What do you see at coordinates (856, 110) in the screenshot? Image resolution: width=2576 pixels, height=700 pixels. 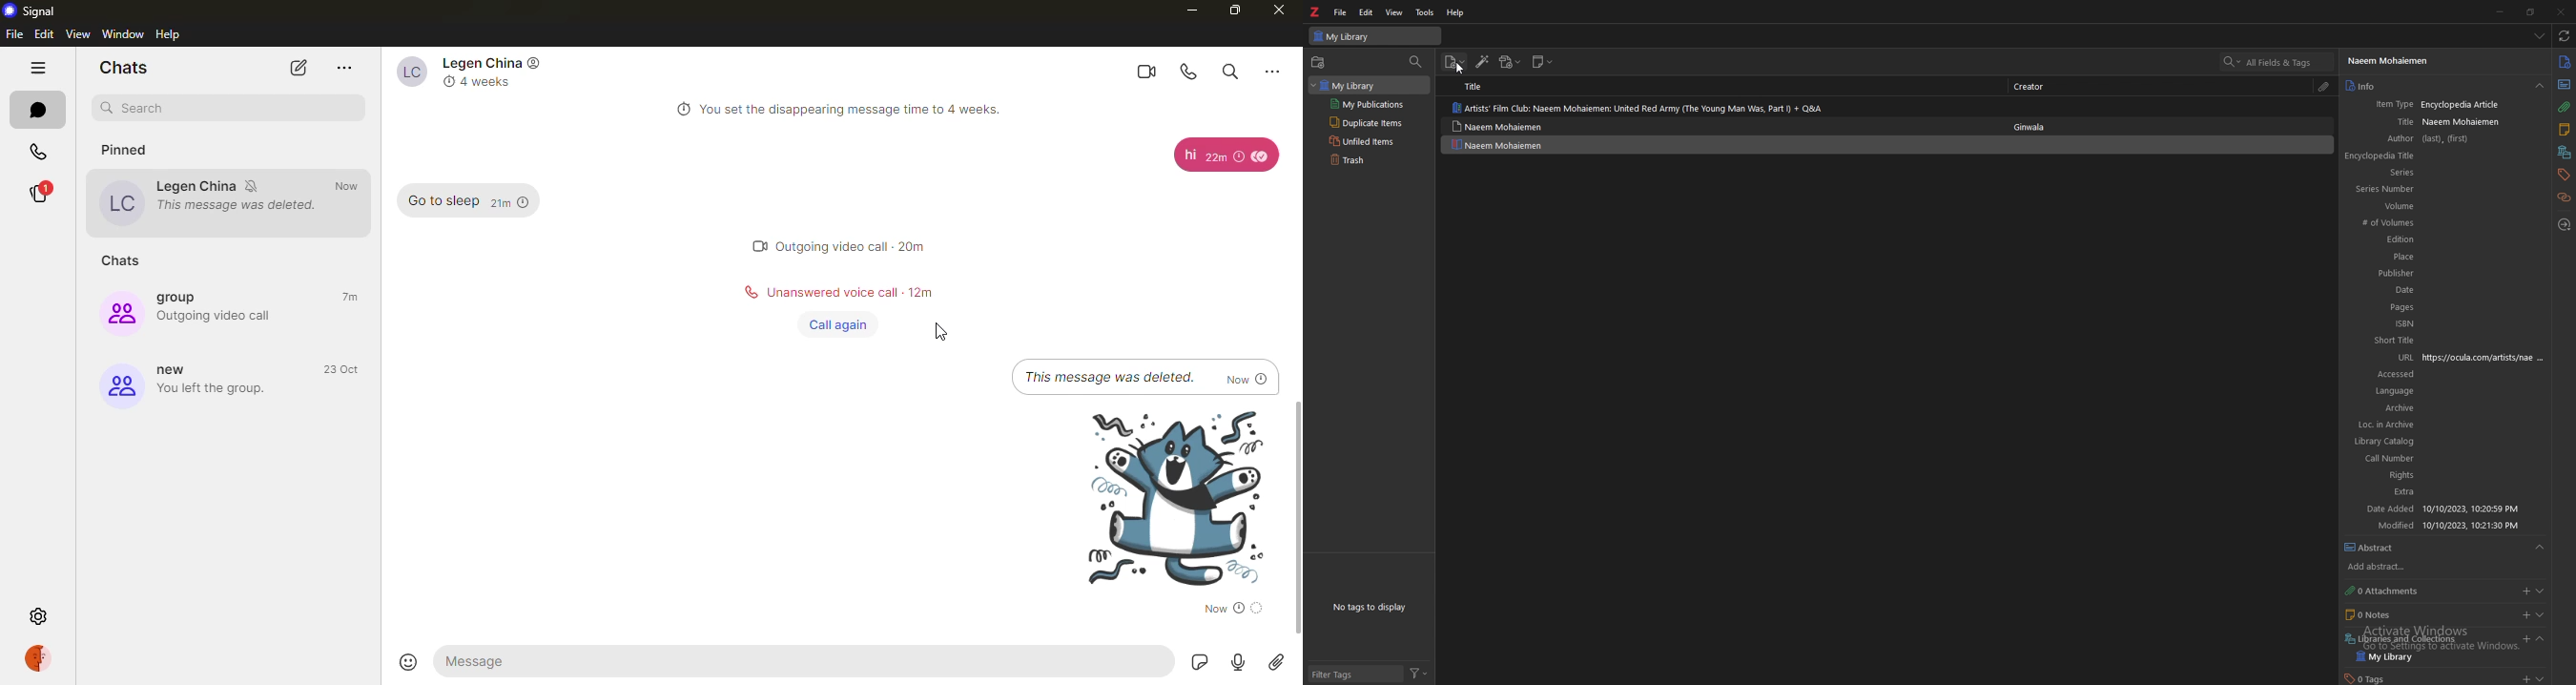 I see `You set the disappearing message time to 4 weeks.` at bounding box center [856, 110].